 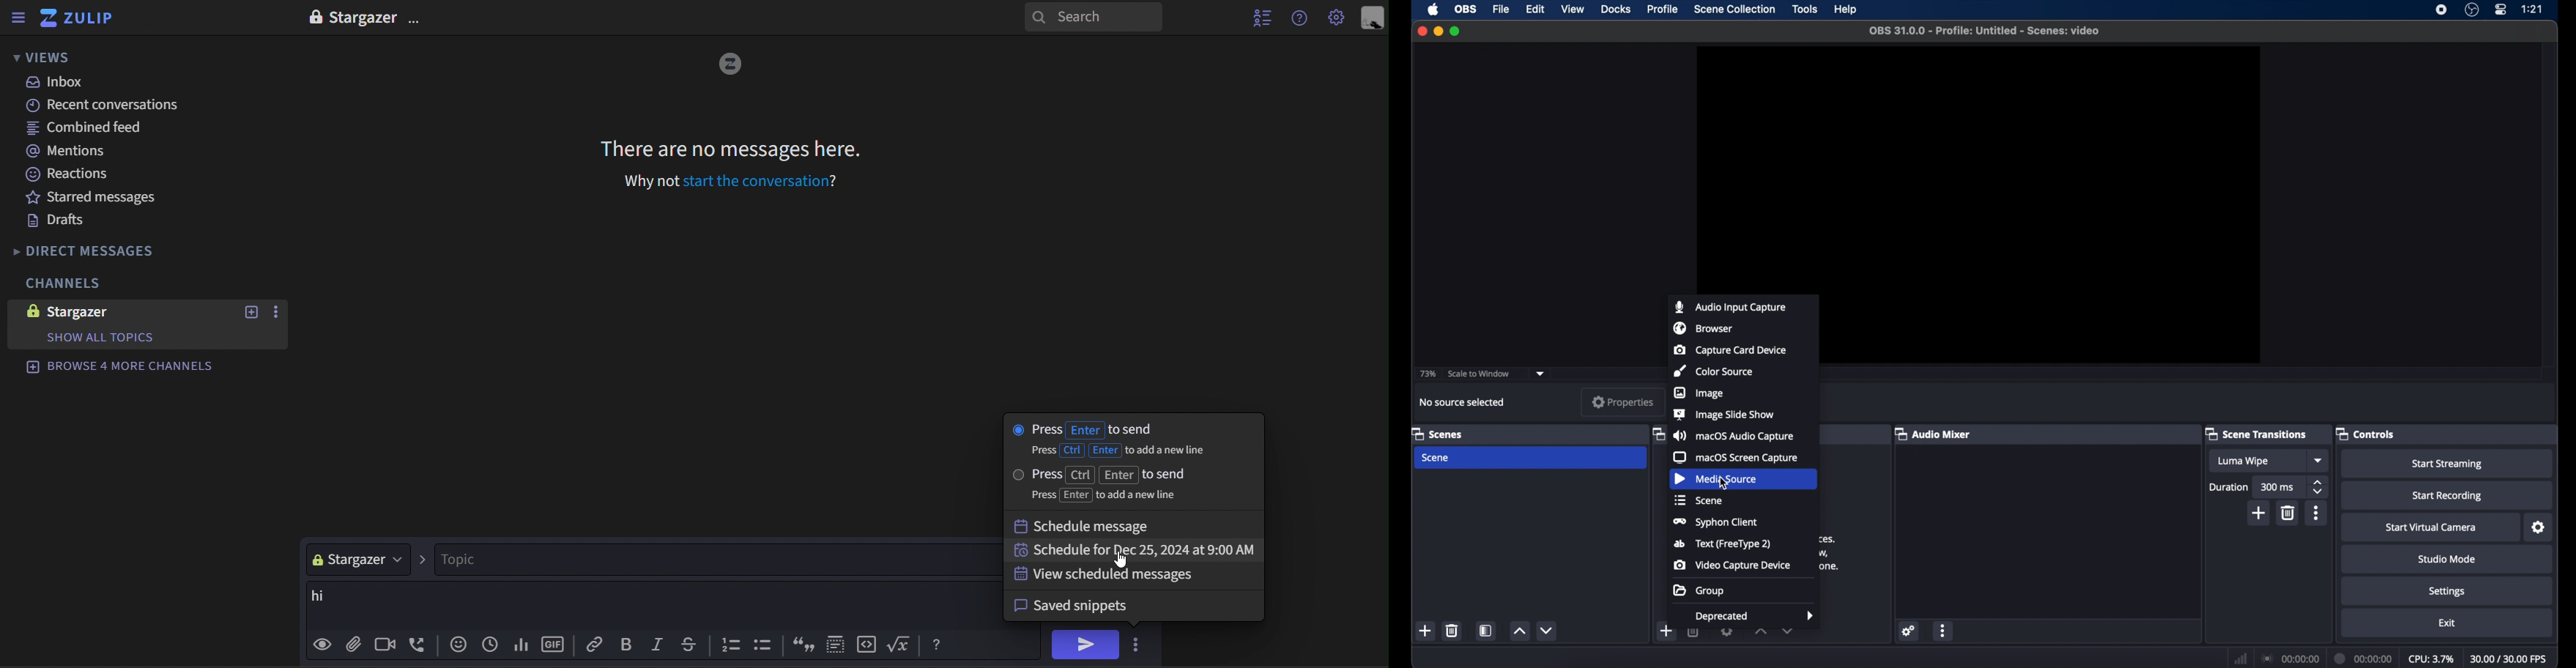 I want to click on lock, so click(x=314, y=17).